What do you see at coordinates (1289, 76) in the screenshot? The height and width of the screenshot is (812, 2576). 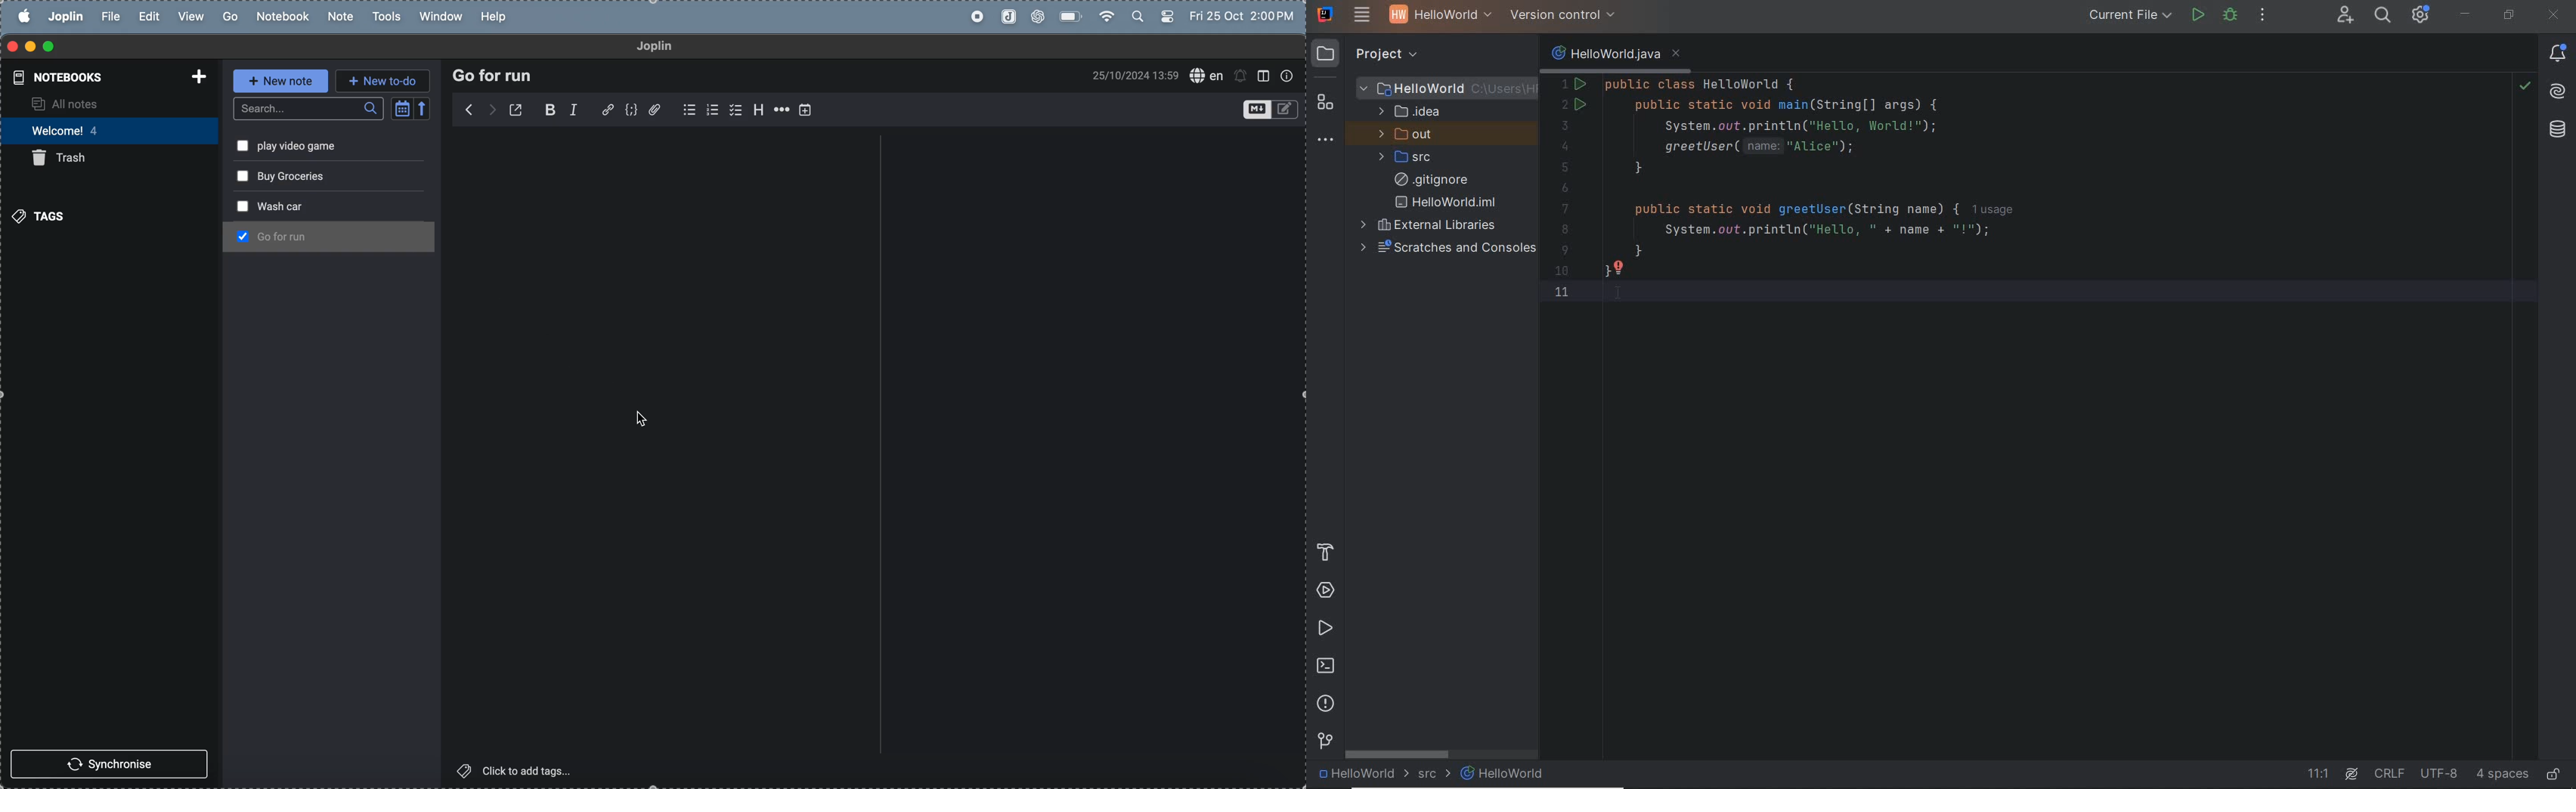 I see `info` at bounding box center [1289, 76].